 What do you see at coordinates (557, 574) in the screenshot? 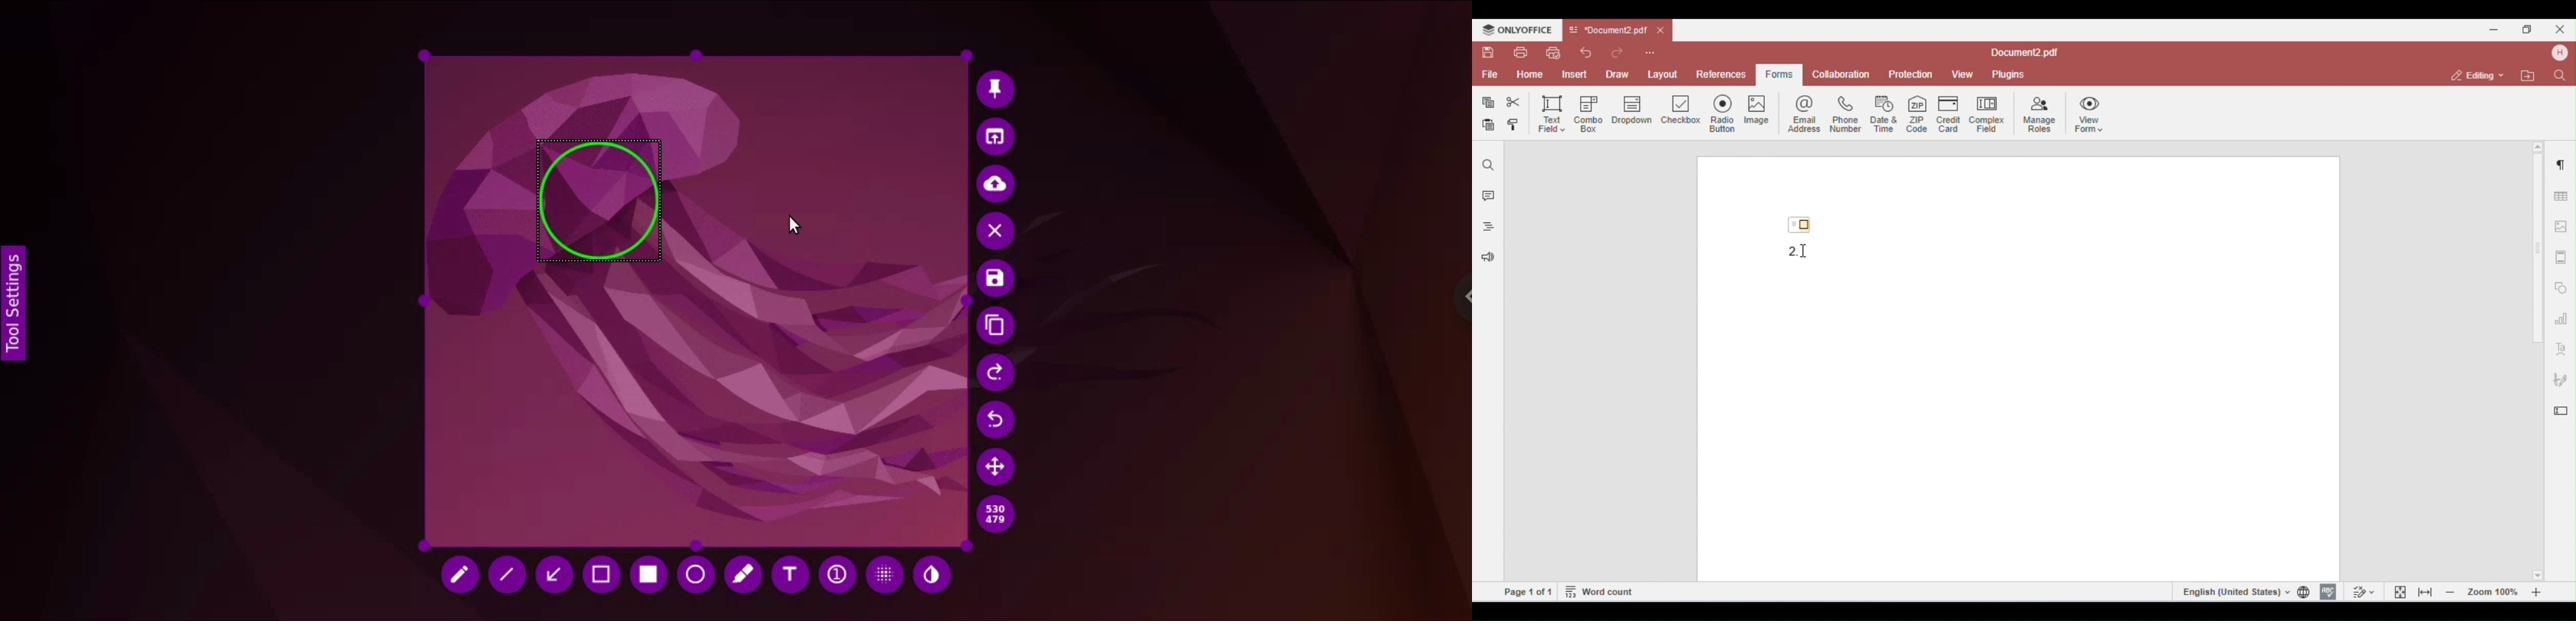
I see `arrow` at bounding box center [557, 574].